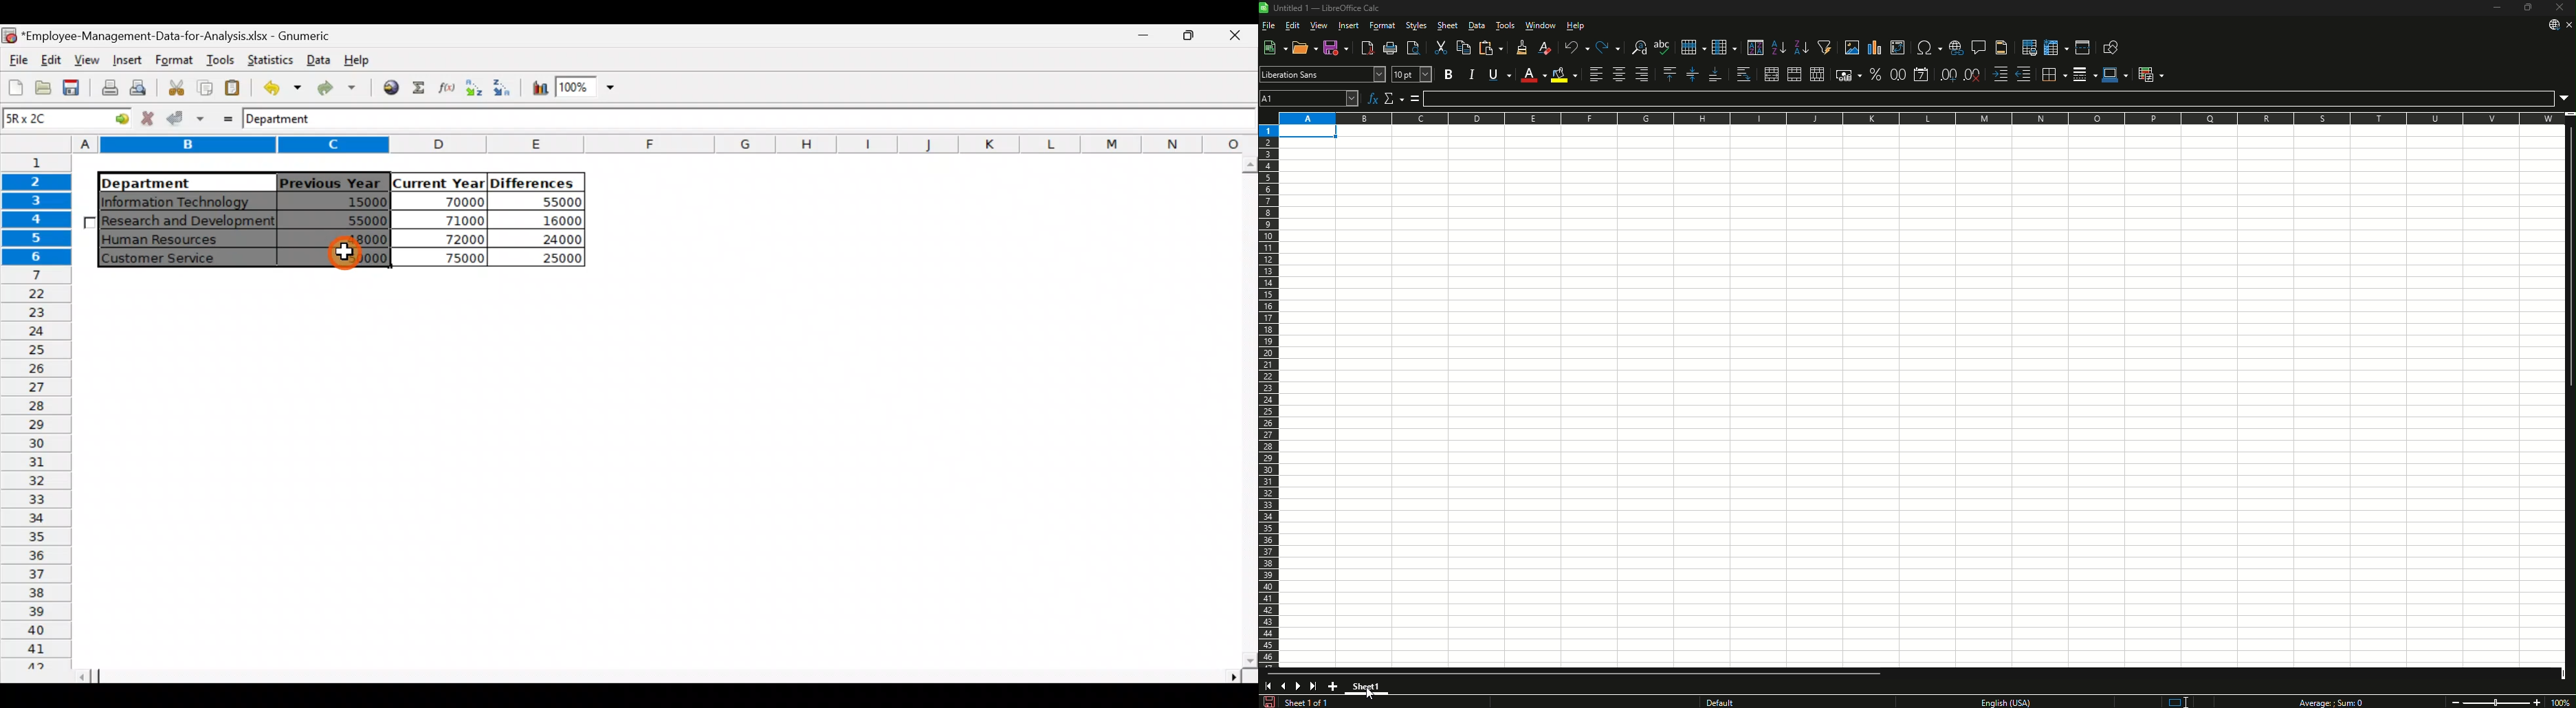  What do you see at coordinates (447, 259) in the screenshot?
I see `75000` at bounding box center [447, 259].